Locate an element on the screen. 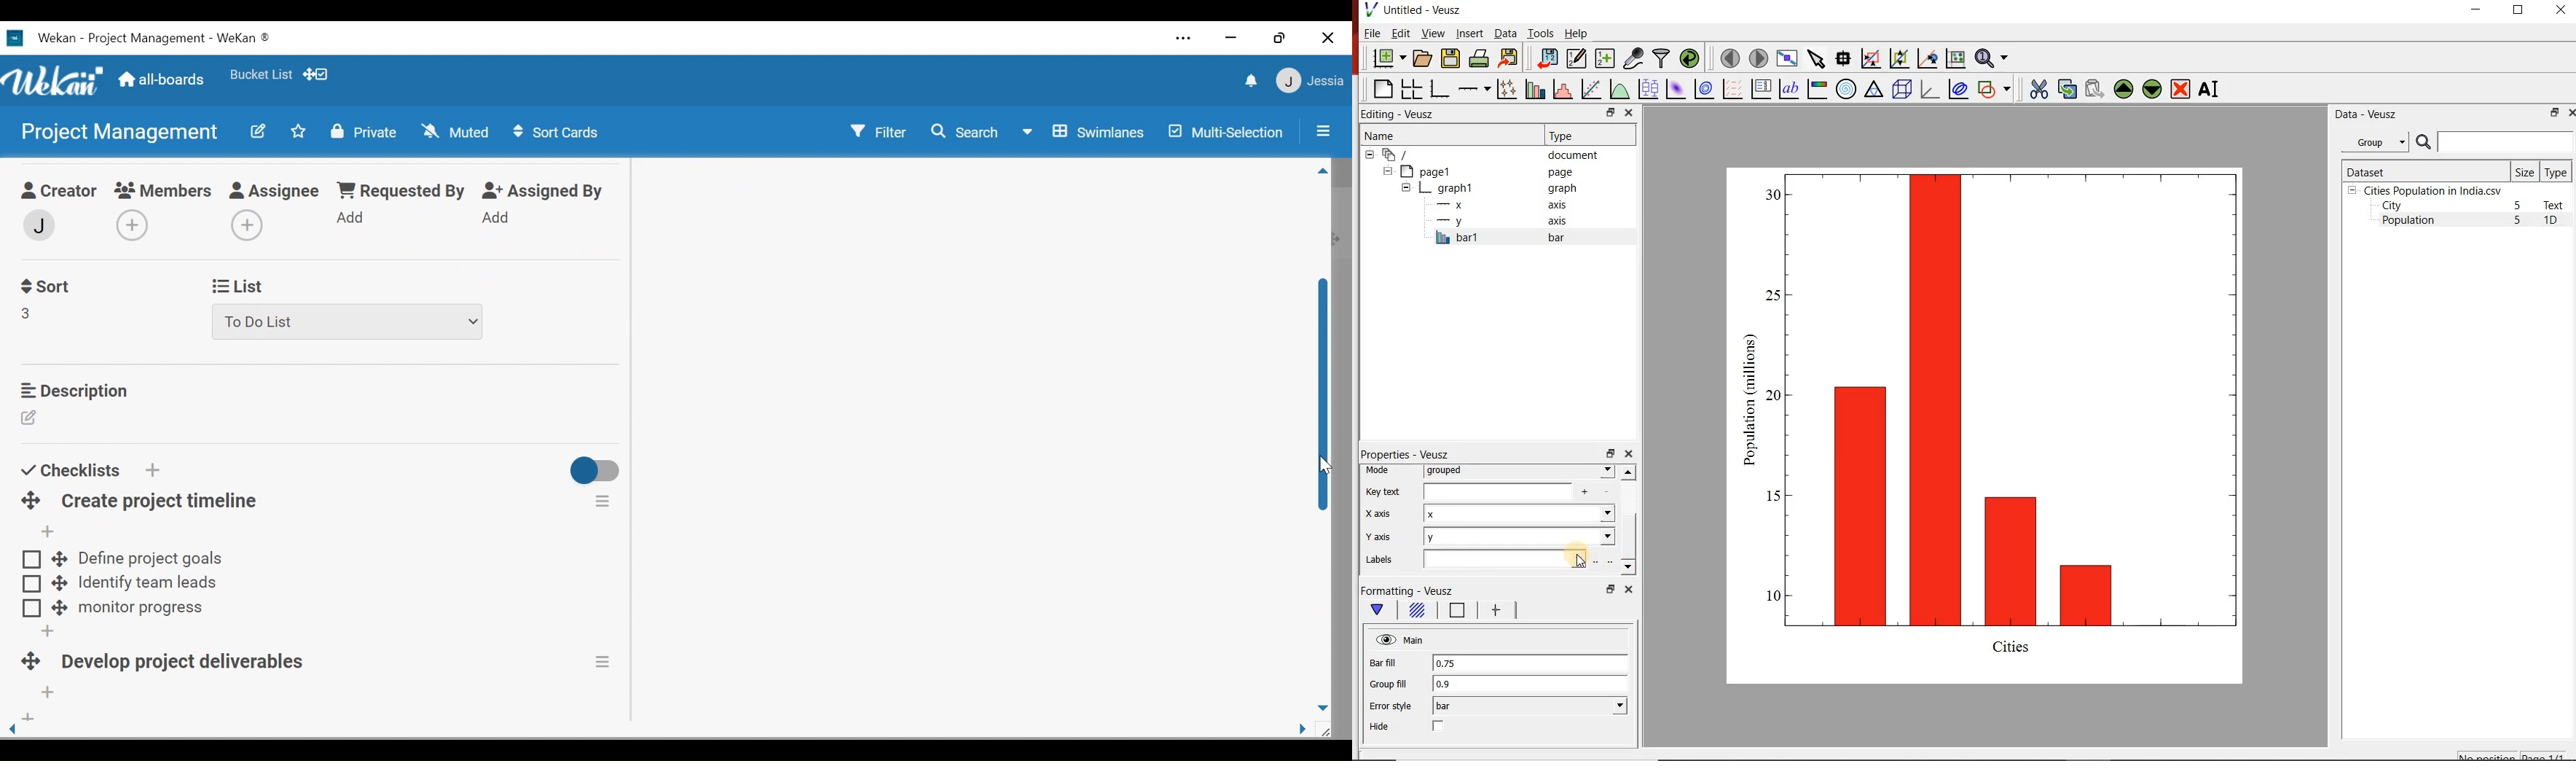 The width and height of the screenshot is (2576, 784).  is located at coordinates (154, 471).